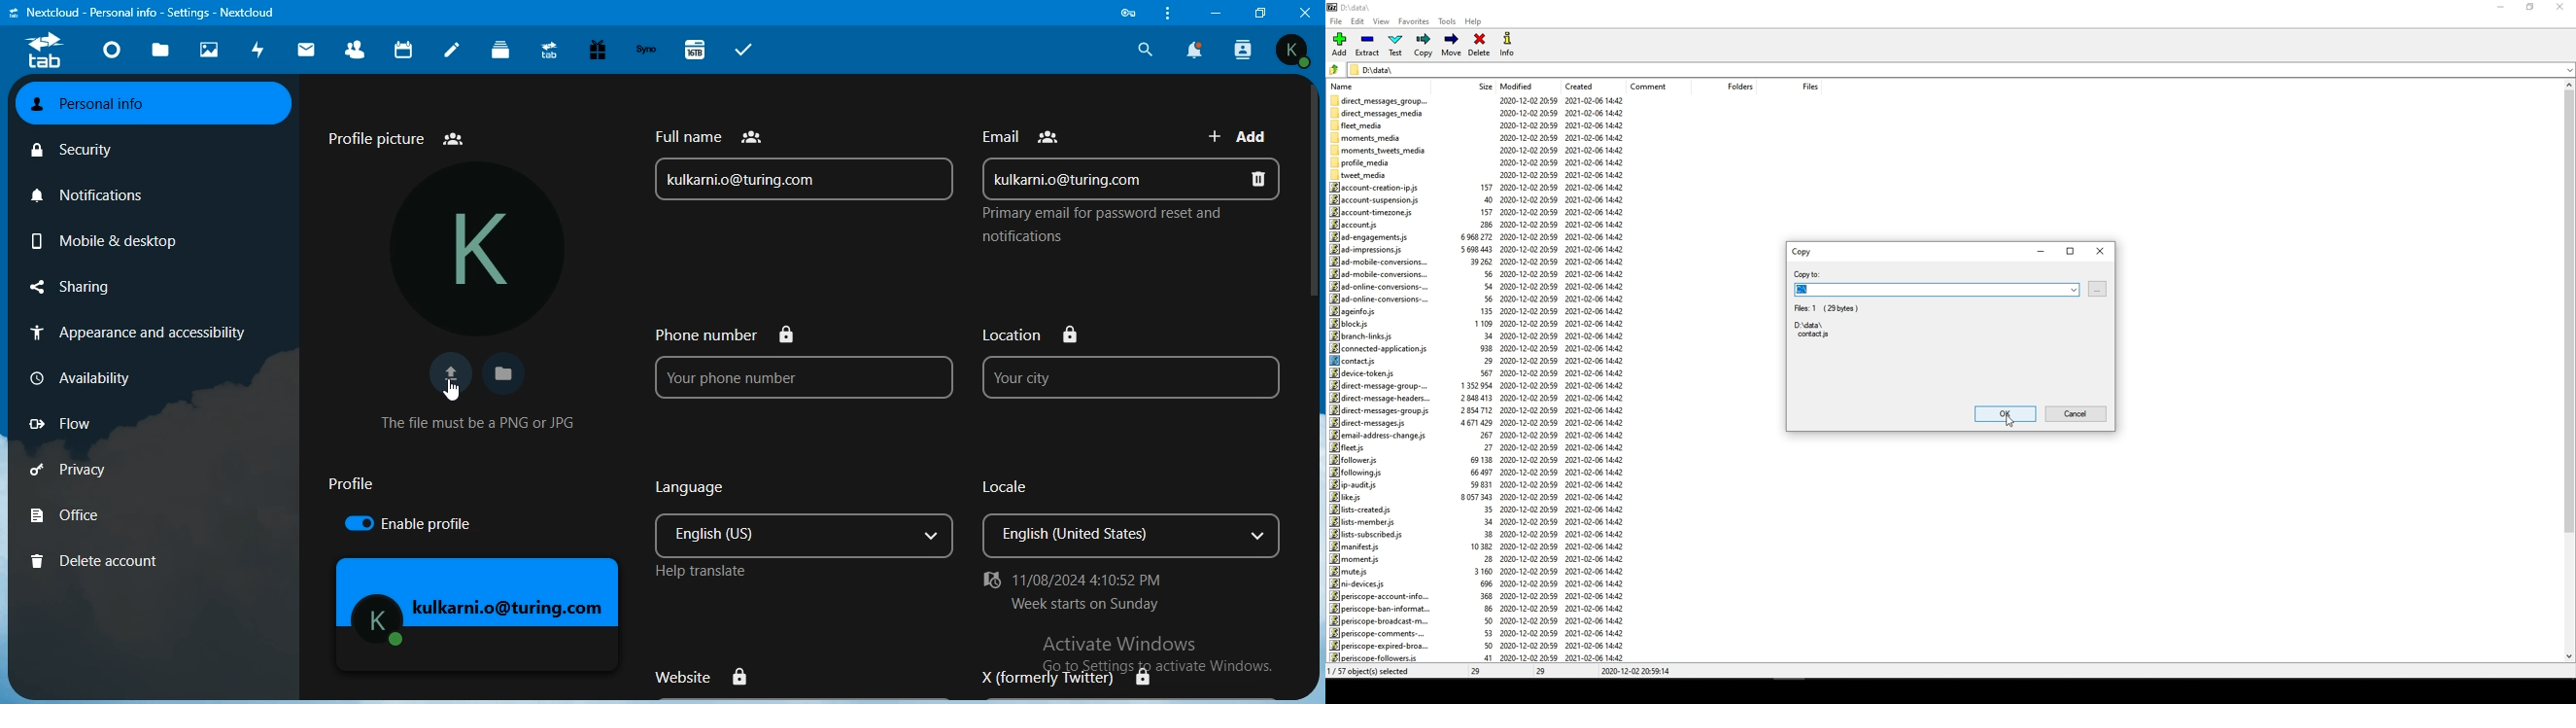 Image resolution: width=2576 pixels, height=728 pixels. Describe the element at coordinates (1731, 87) in the screenshot. I see `folders` at that location.